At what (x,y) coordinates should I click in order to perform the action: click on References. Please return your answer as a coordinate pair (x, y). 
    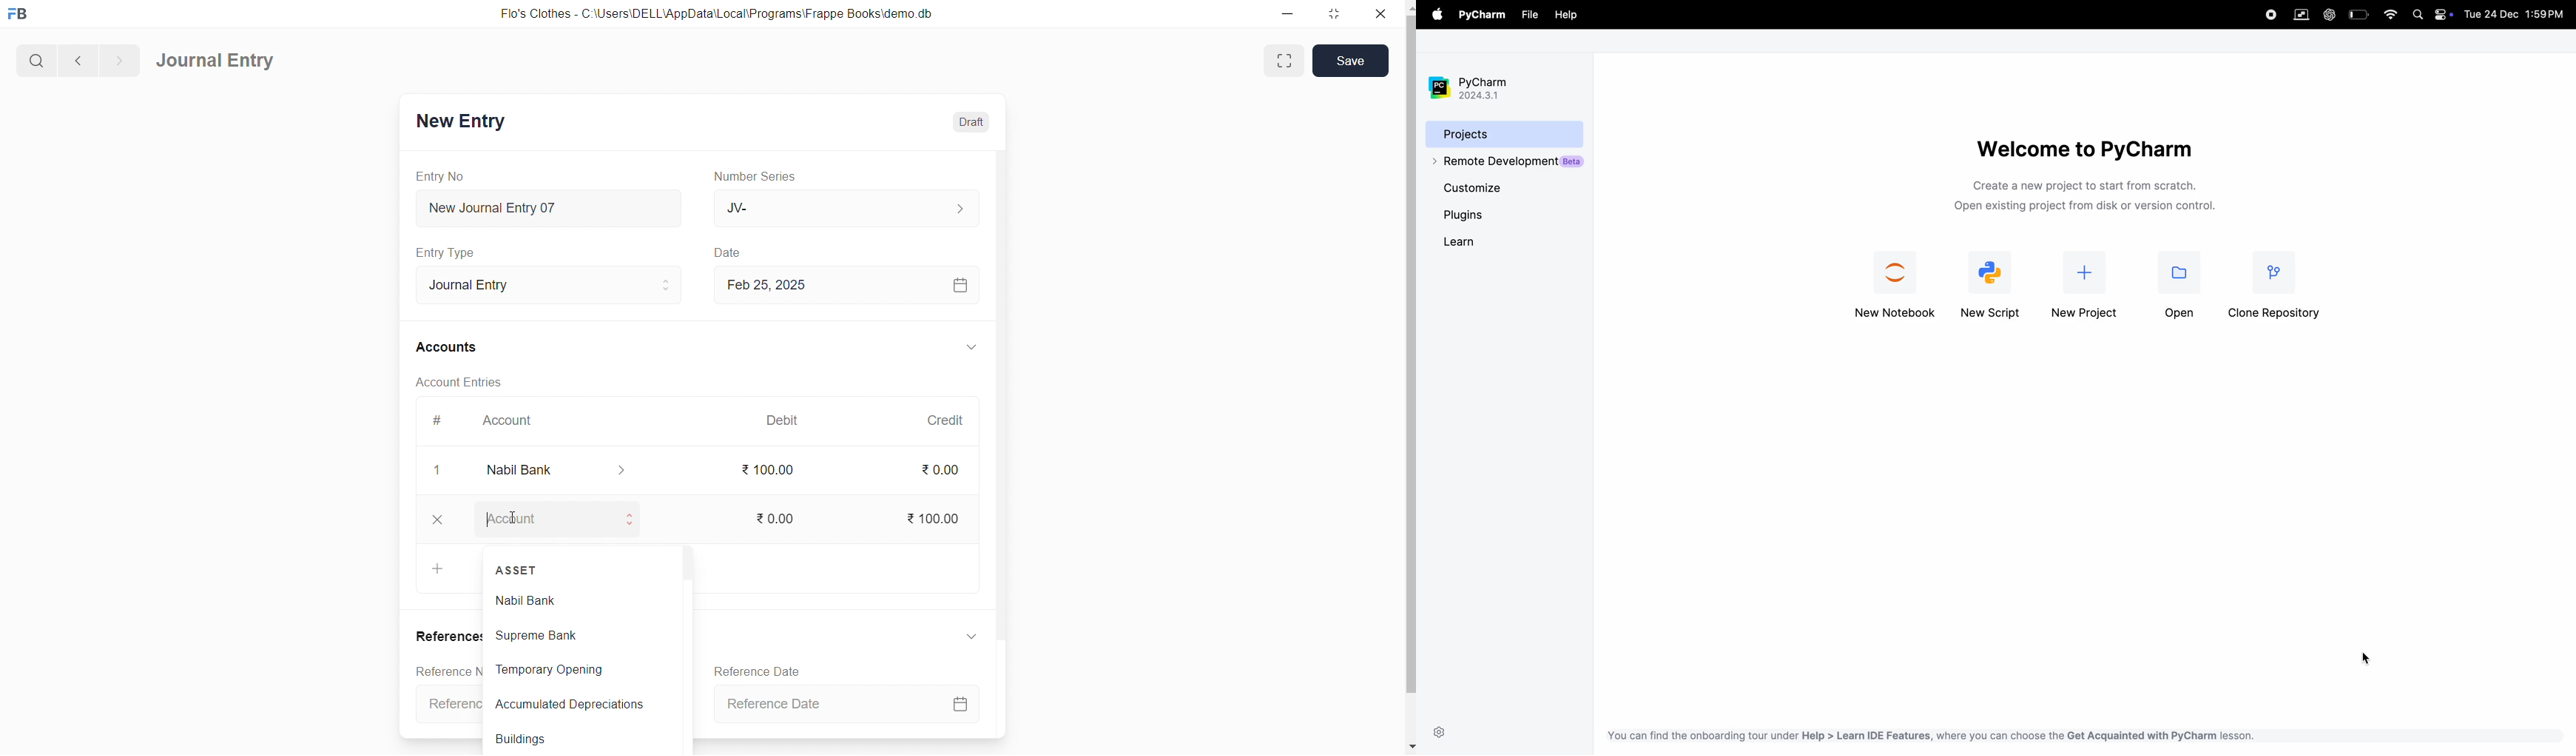
    Looking at the image, I should click on (450, 637).